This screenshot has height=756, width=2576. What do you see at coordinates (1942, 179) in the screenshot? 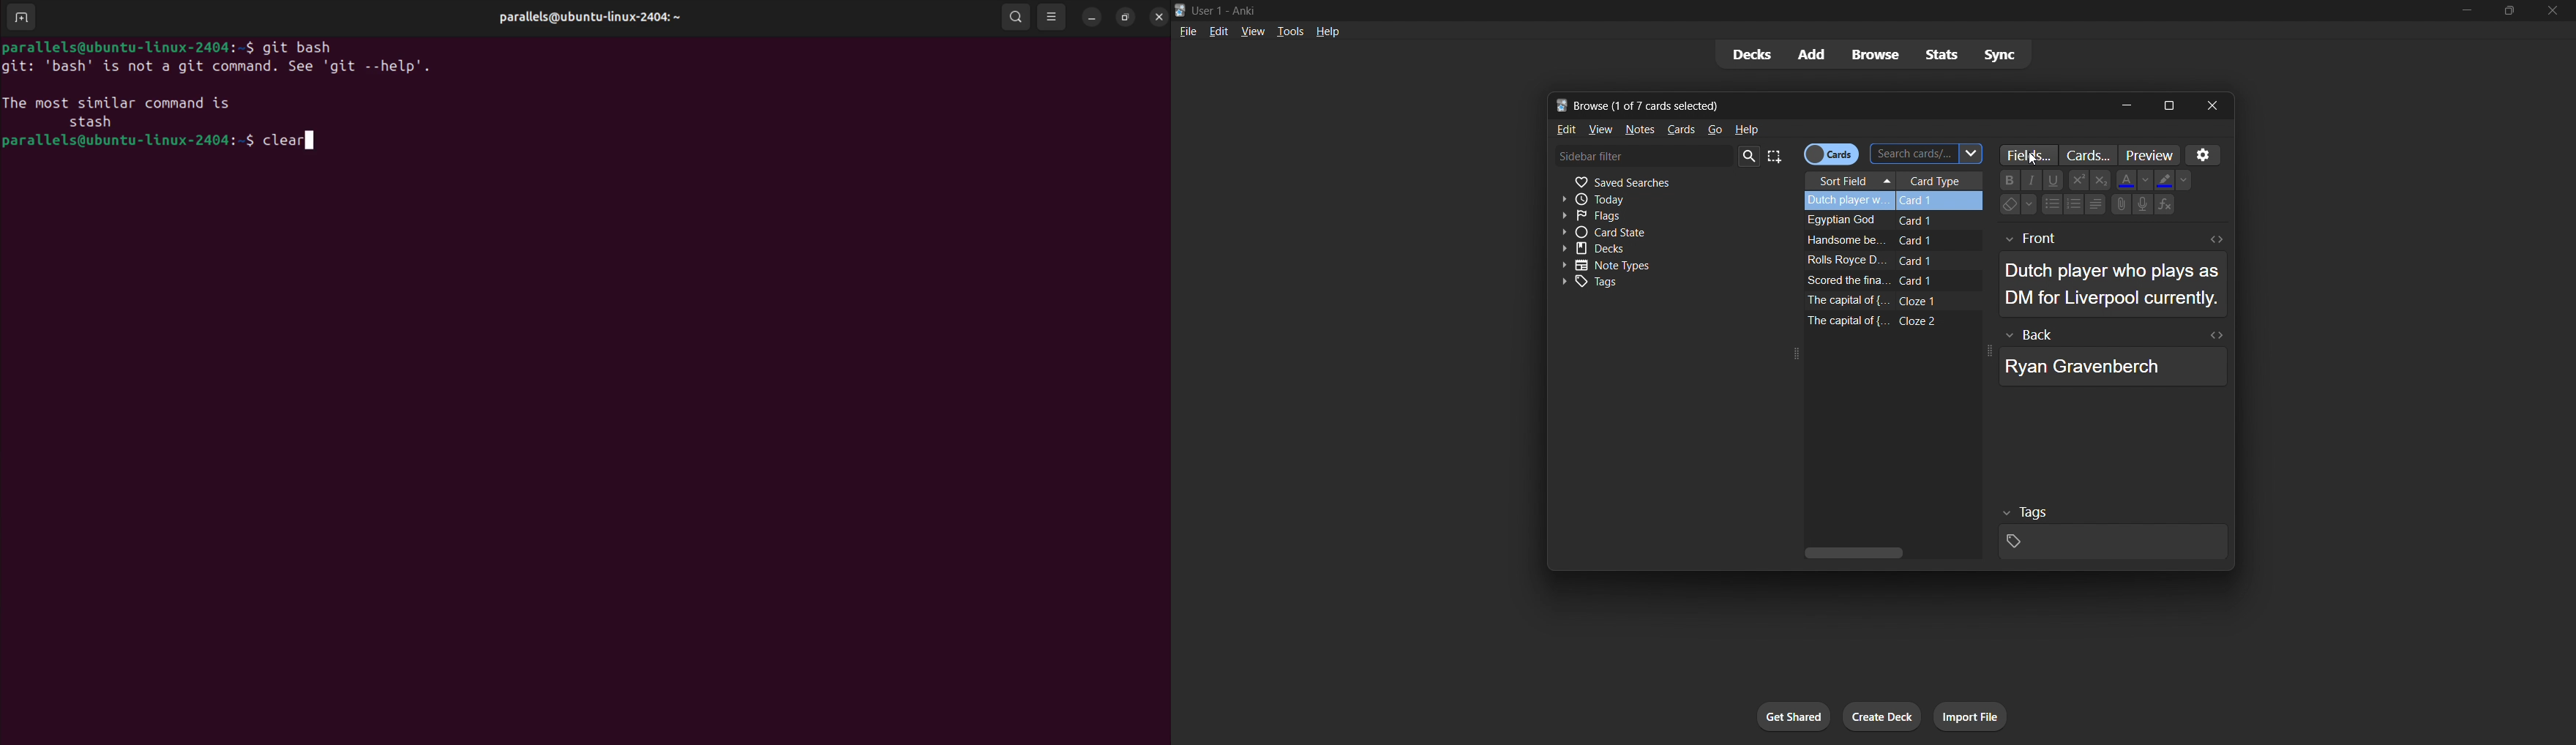
I see `card type column` at bounding box center [1942, 179].